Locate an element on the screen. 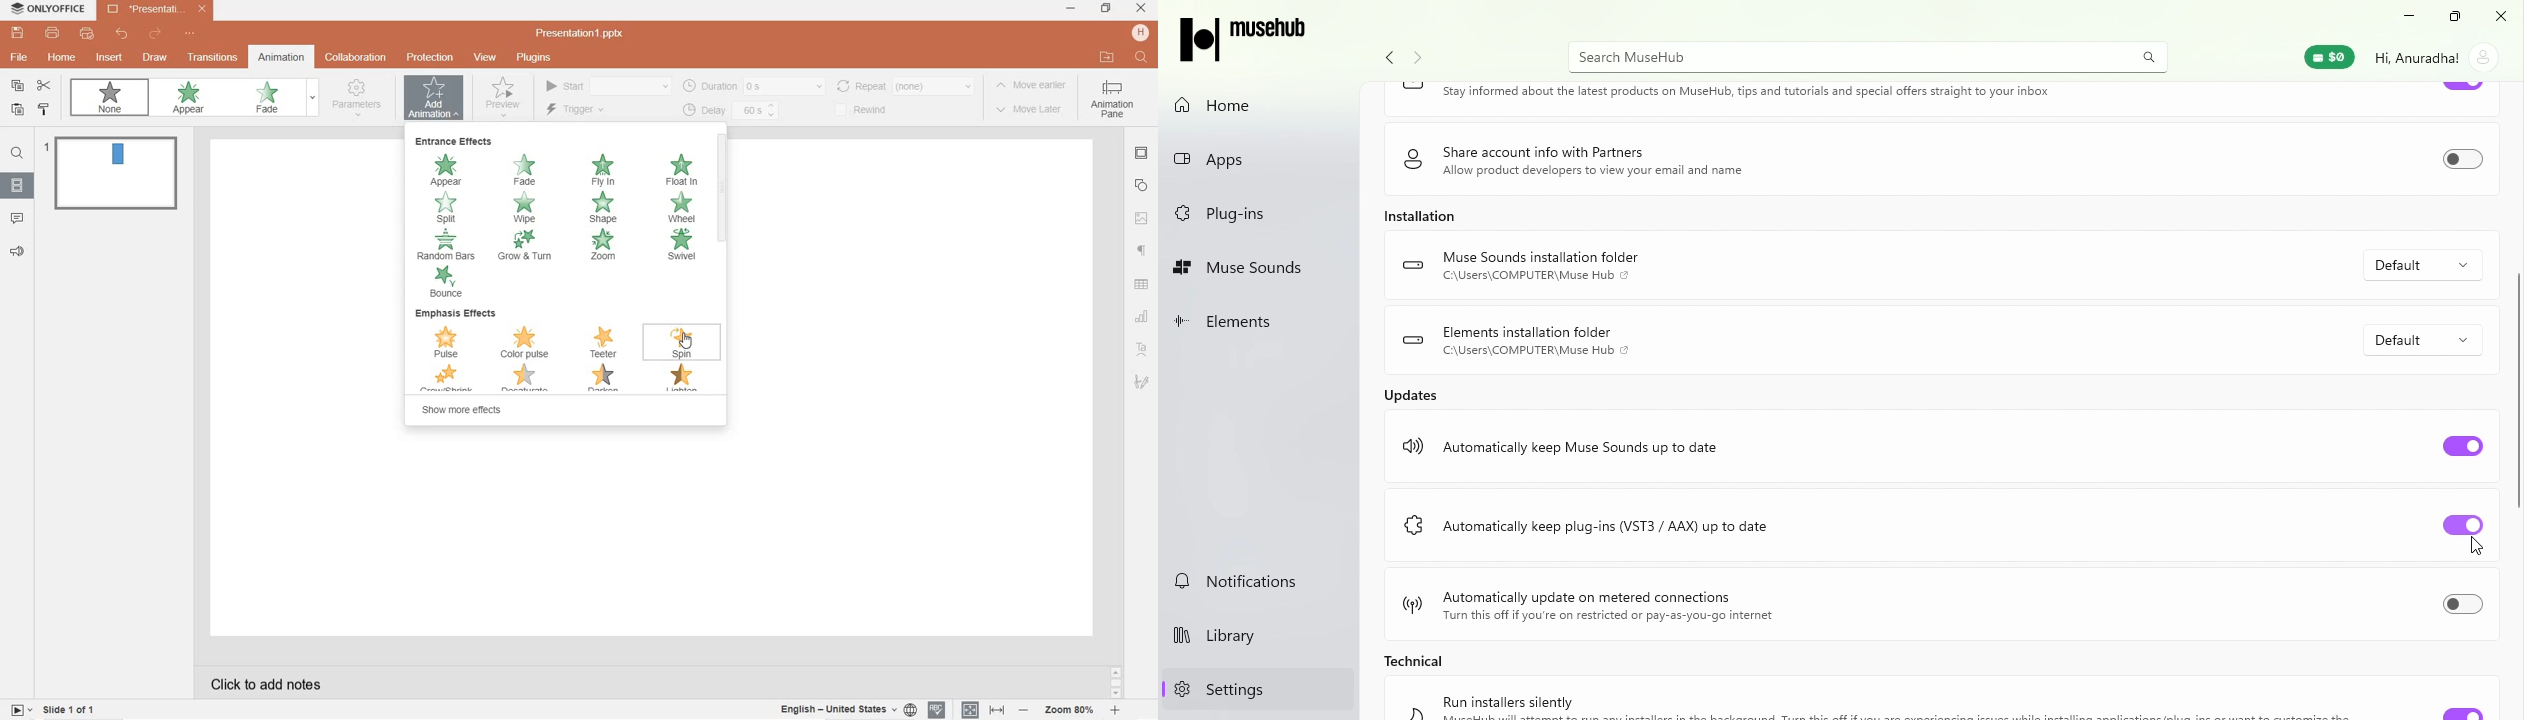 The width and height of the screenshot is (2548, 728). chart settings is located at coordinates (1143, 317).